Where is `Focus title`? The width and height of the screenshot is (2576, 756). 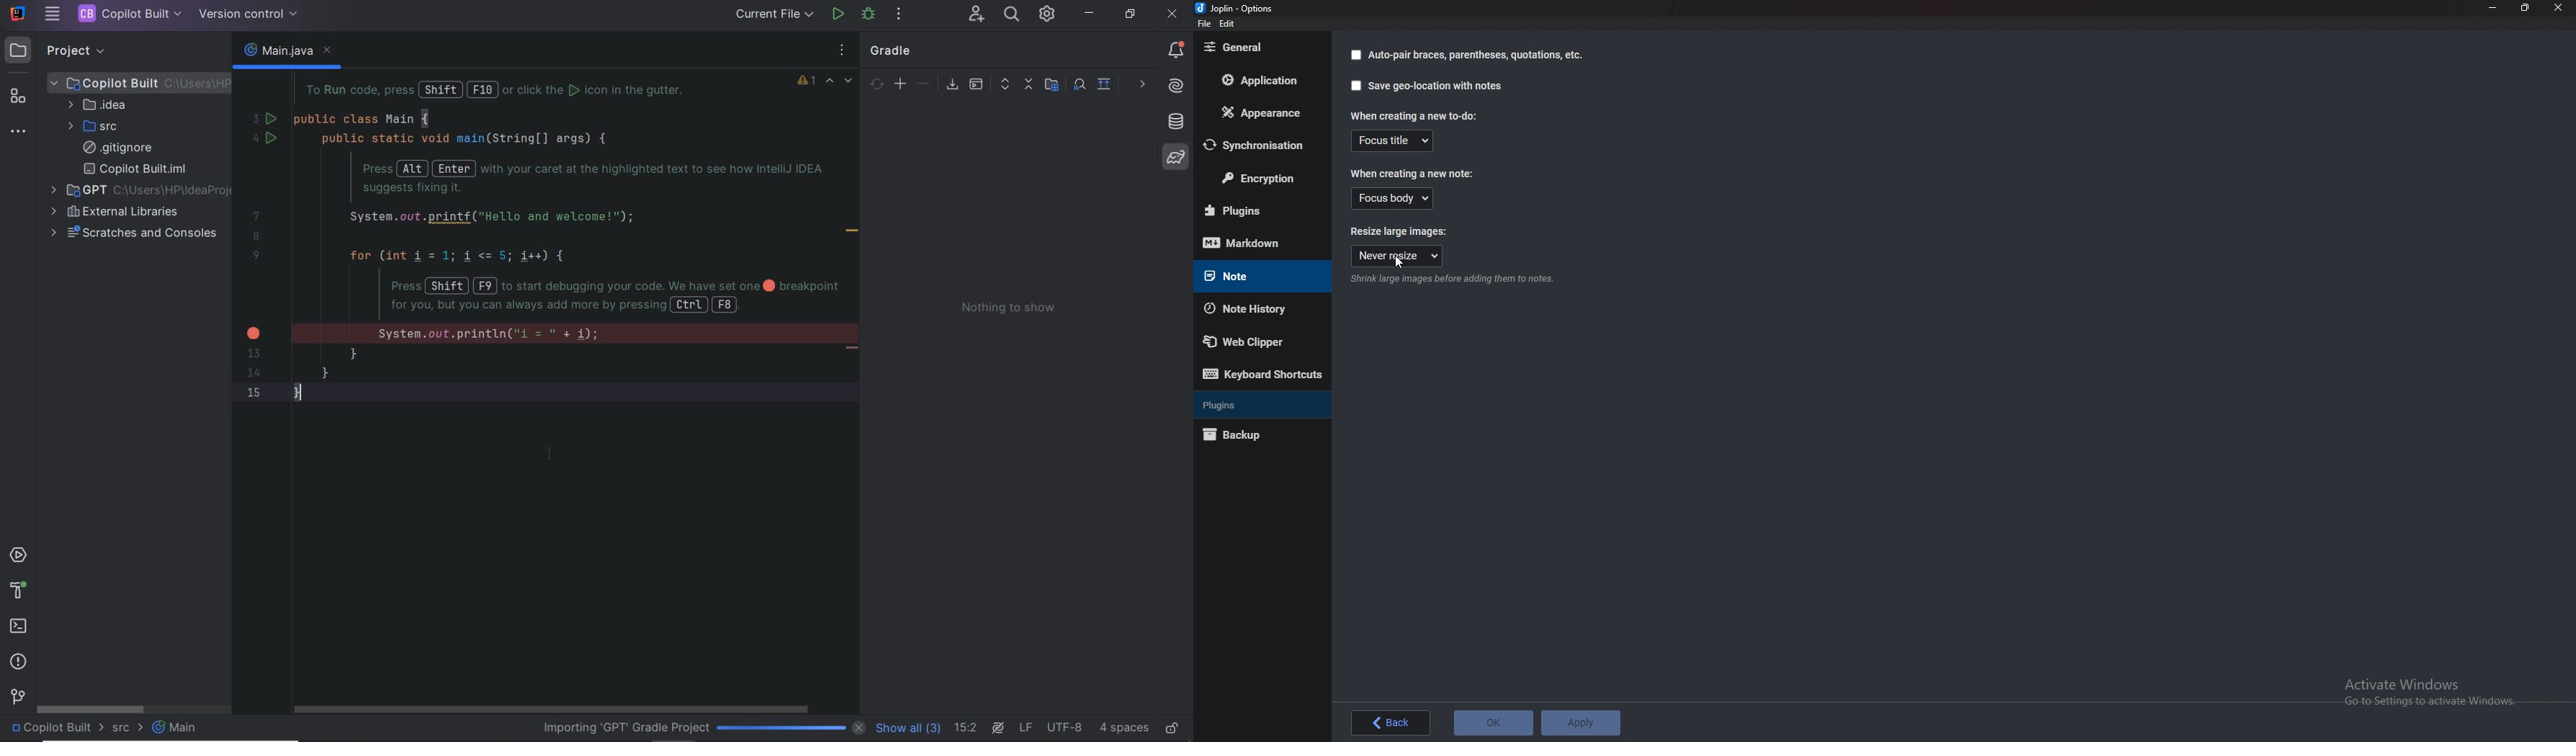
Focus title is located at coordinates (1393, 141).